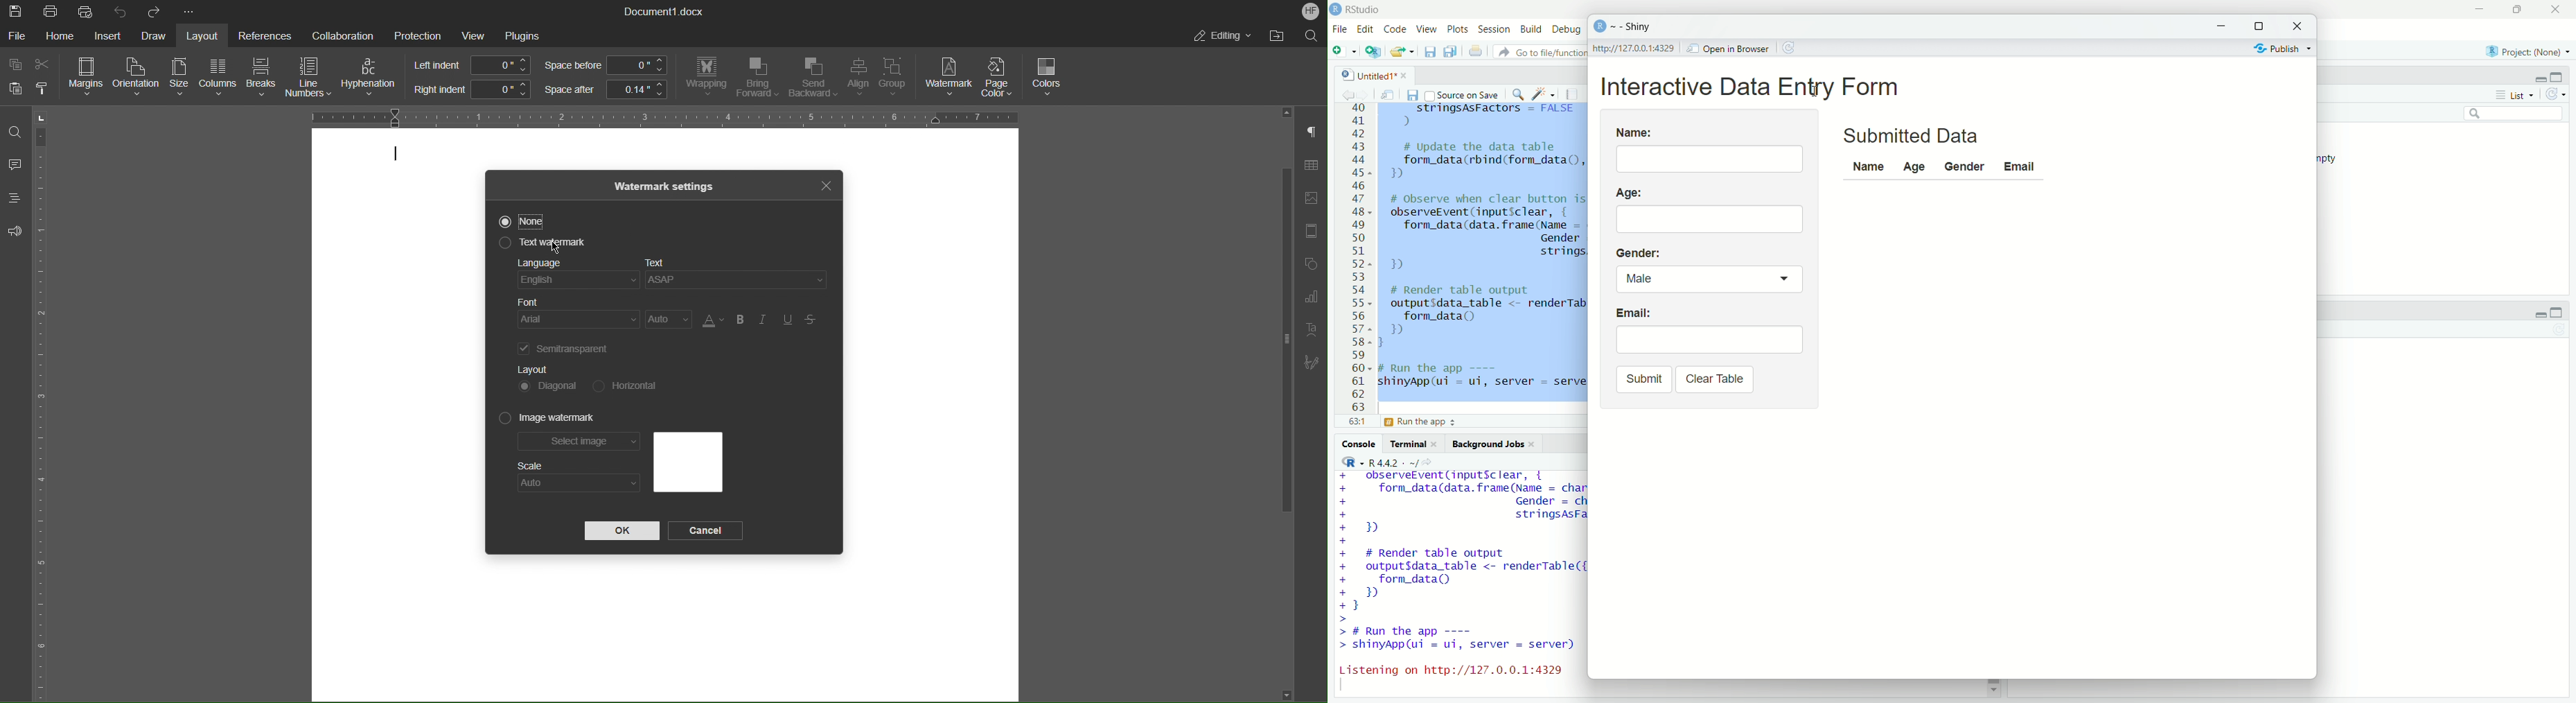  Describe the element at coordinates (14, 132) in the screenshot. I see `Find` at that location.